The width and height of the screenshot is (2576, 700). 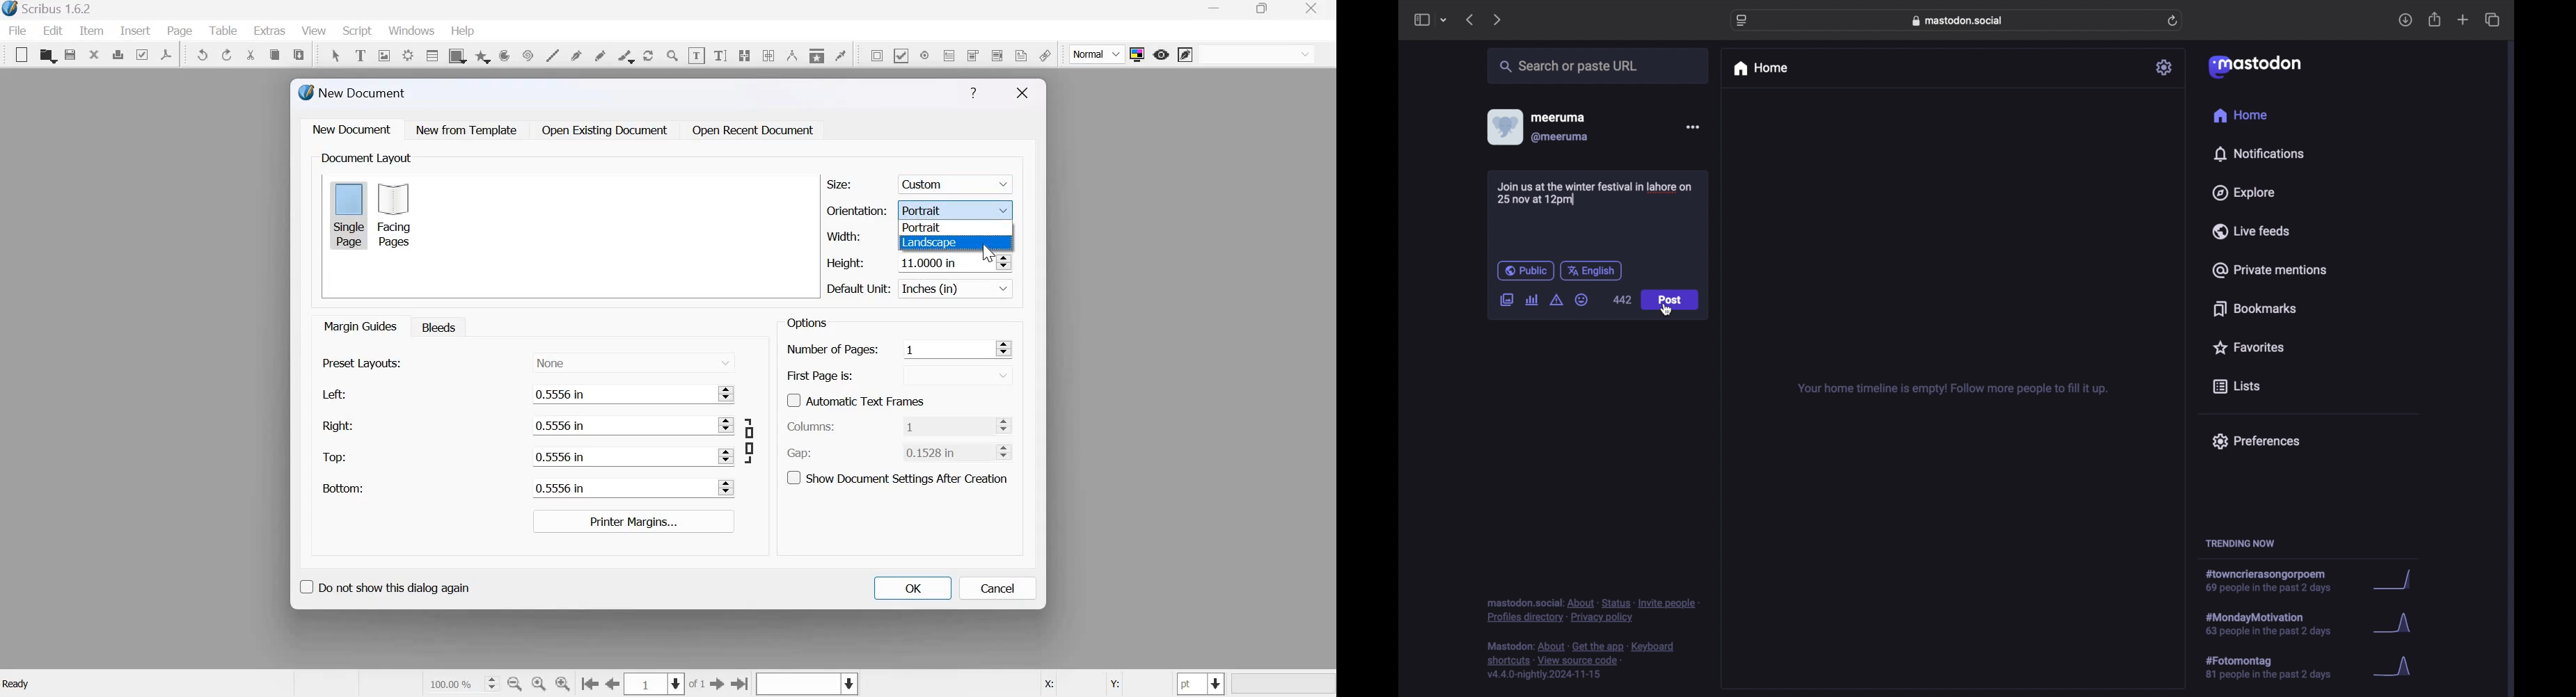 I want to click on go to the previous page, so click(x=613, y=684).